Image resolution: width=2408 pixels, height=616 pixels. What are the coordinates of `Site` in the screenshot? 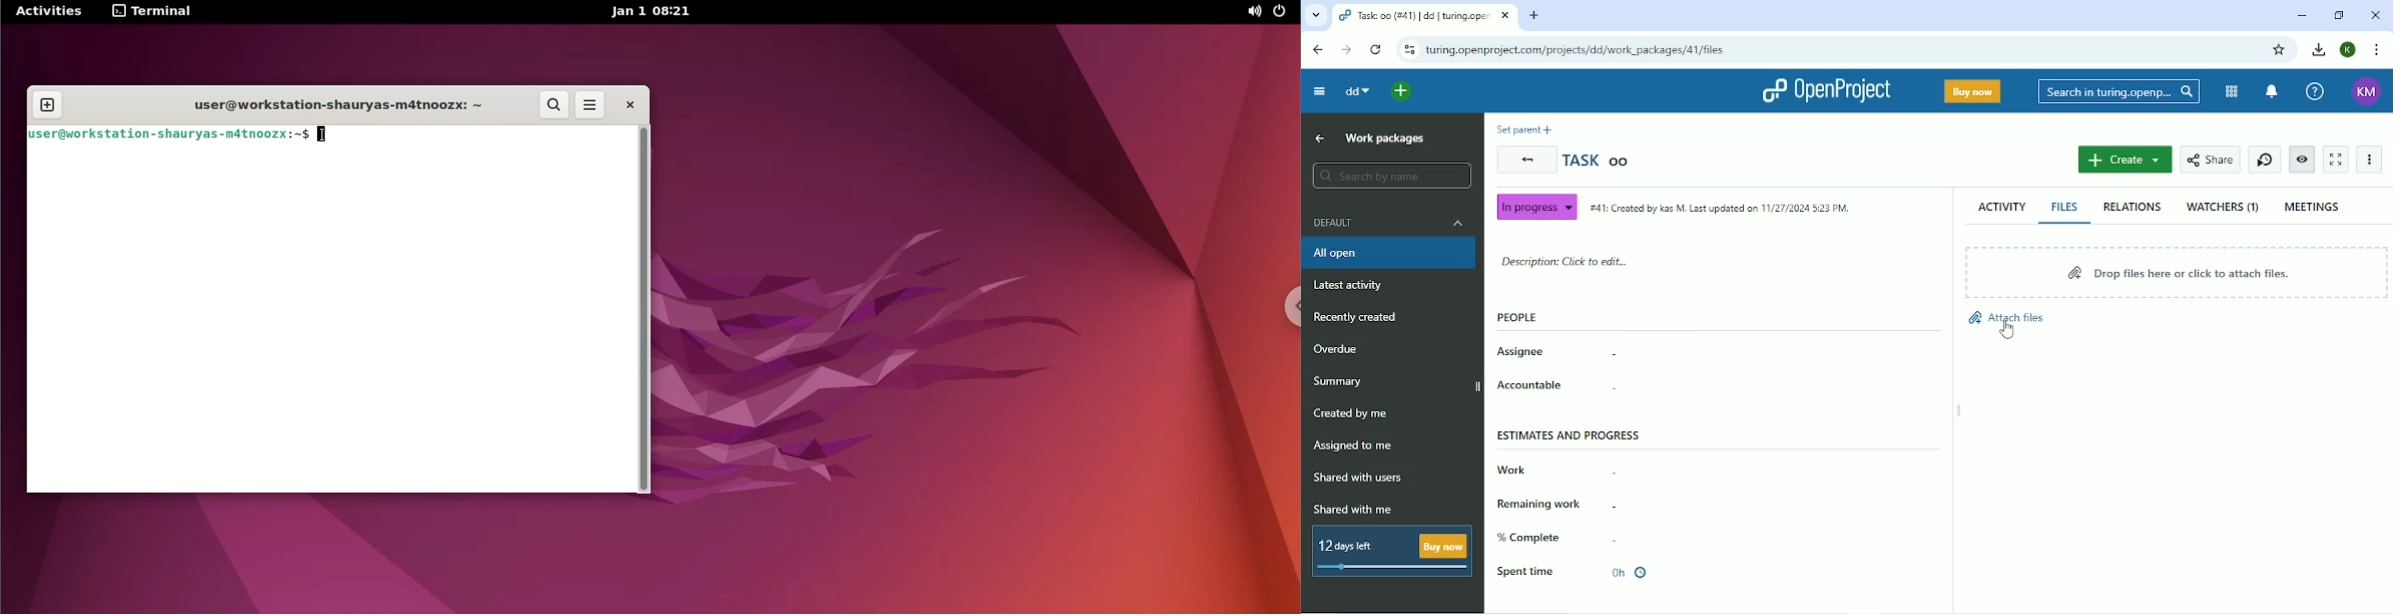 It's located at (1577, 49).